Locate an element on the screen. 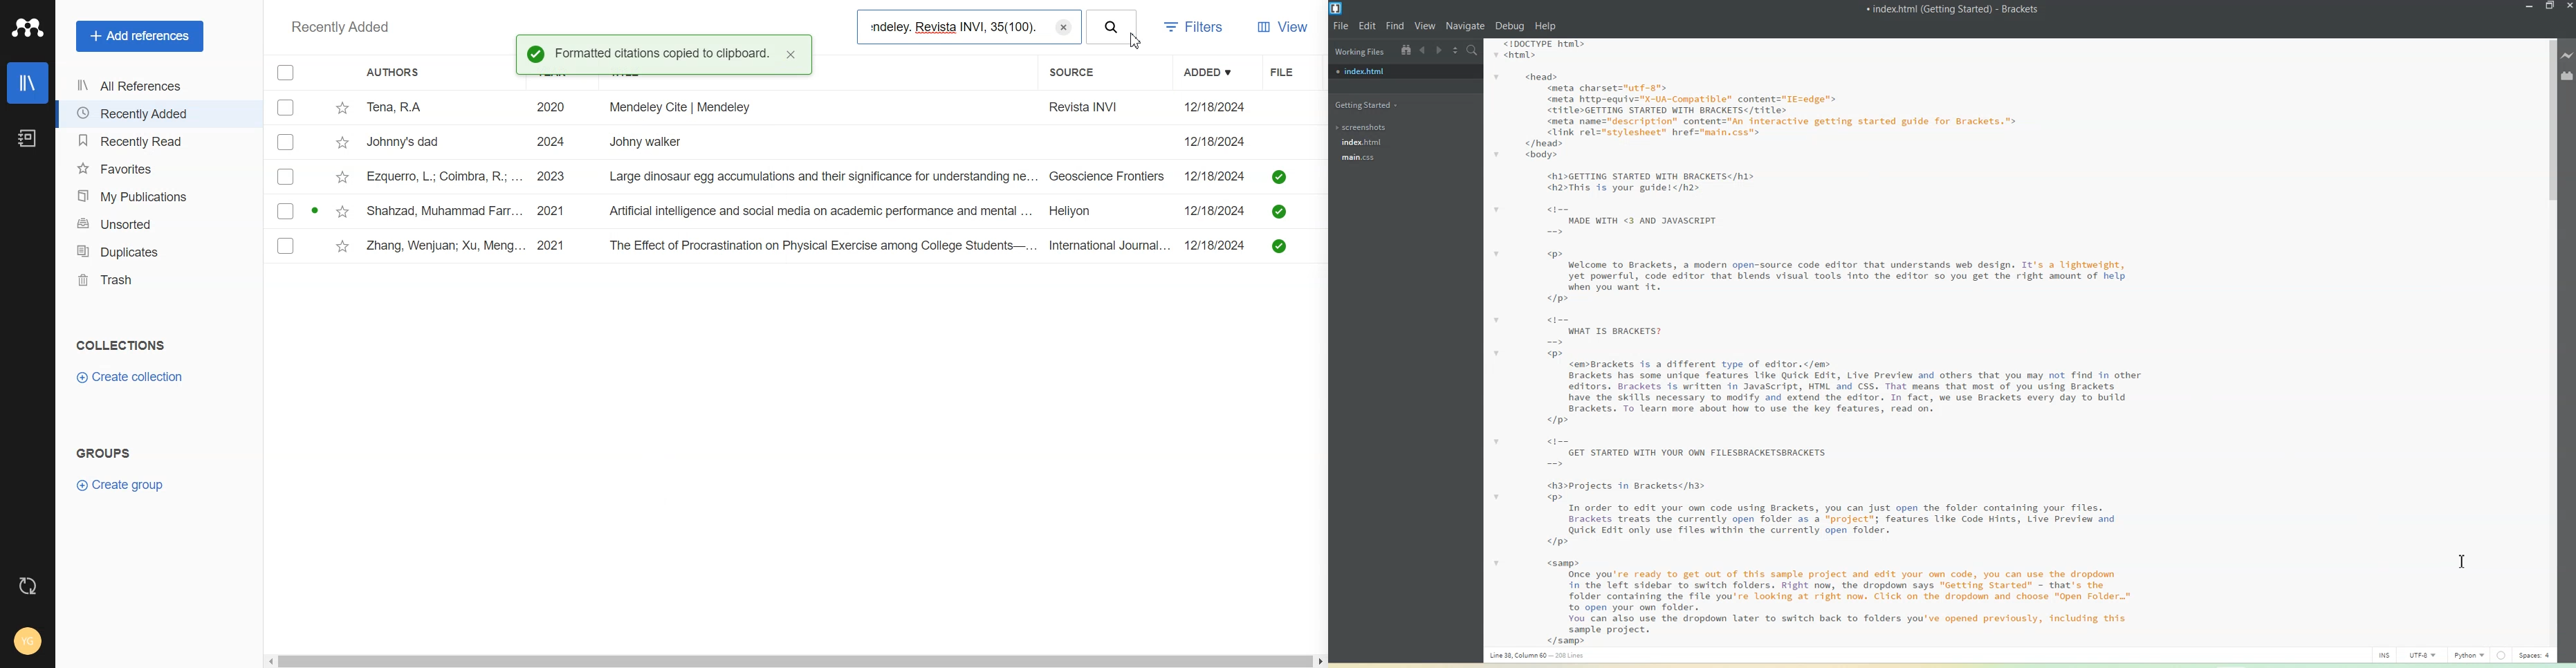 The height and width of the screenshot is (672, 2576). Navigate is located at coordinates (1467, 26).